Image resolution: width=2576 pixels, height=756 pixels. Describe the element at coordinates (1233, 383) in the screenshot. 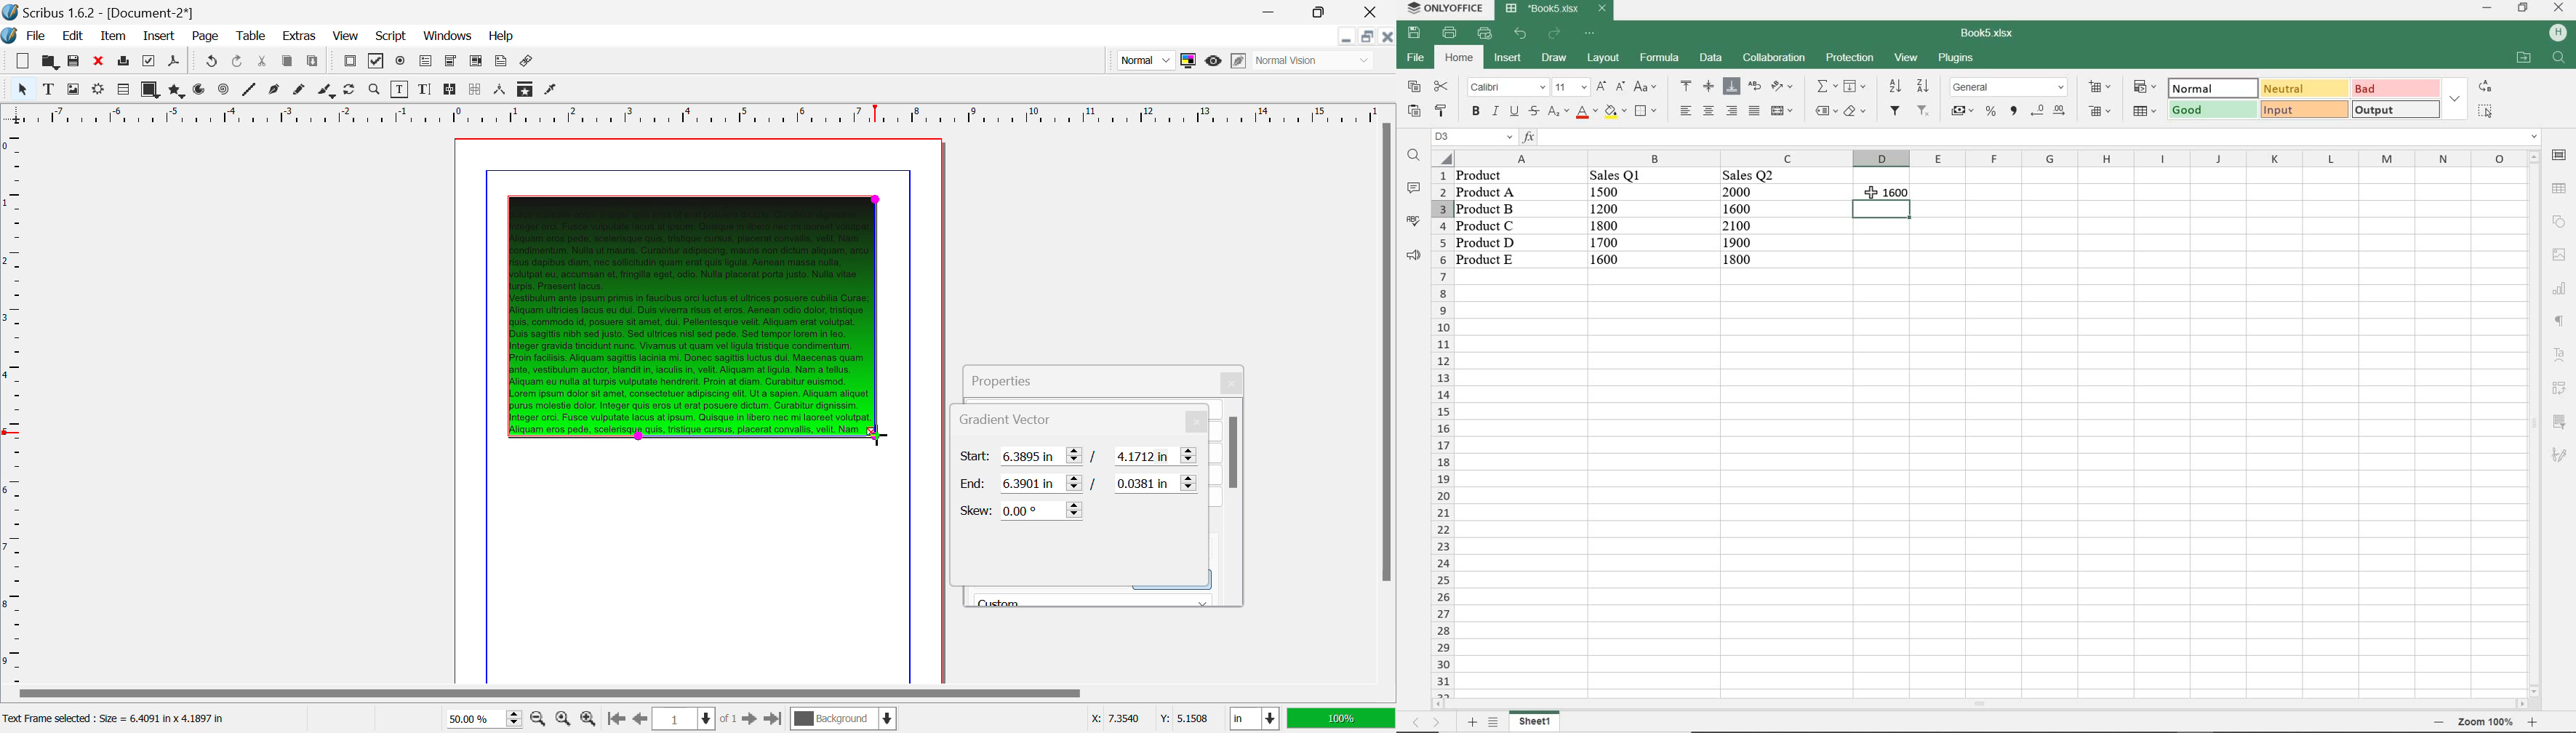

I see `Close` at that location.